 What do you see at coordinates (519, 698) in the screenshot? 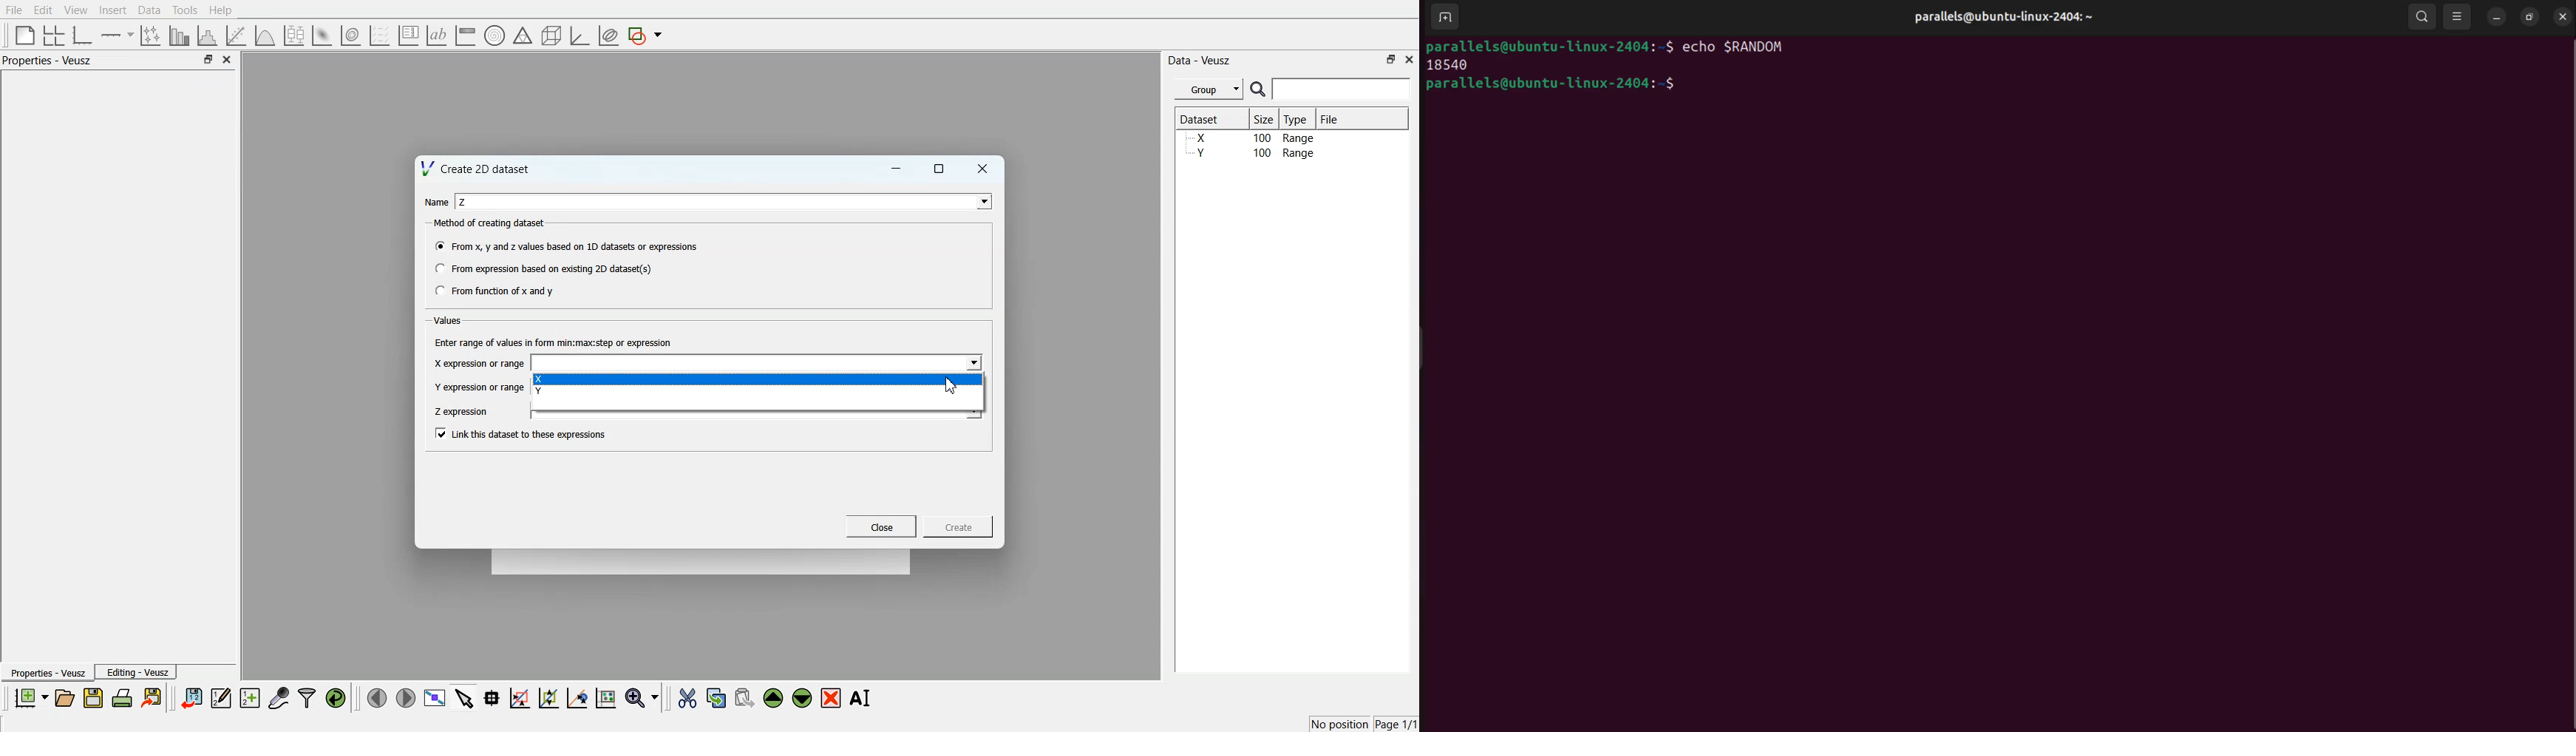
I see `Draw a rectangle to zoom graph axes` at bounding box center [519, 698].